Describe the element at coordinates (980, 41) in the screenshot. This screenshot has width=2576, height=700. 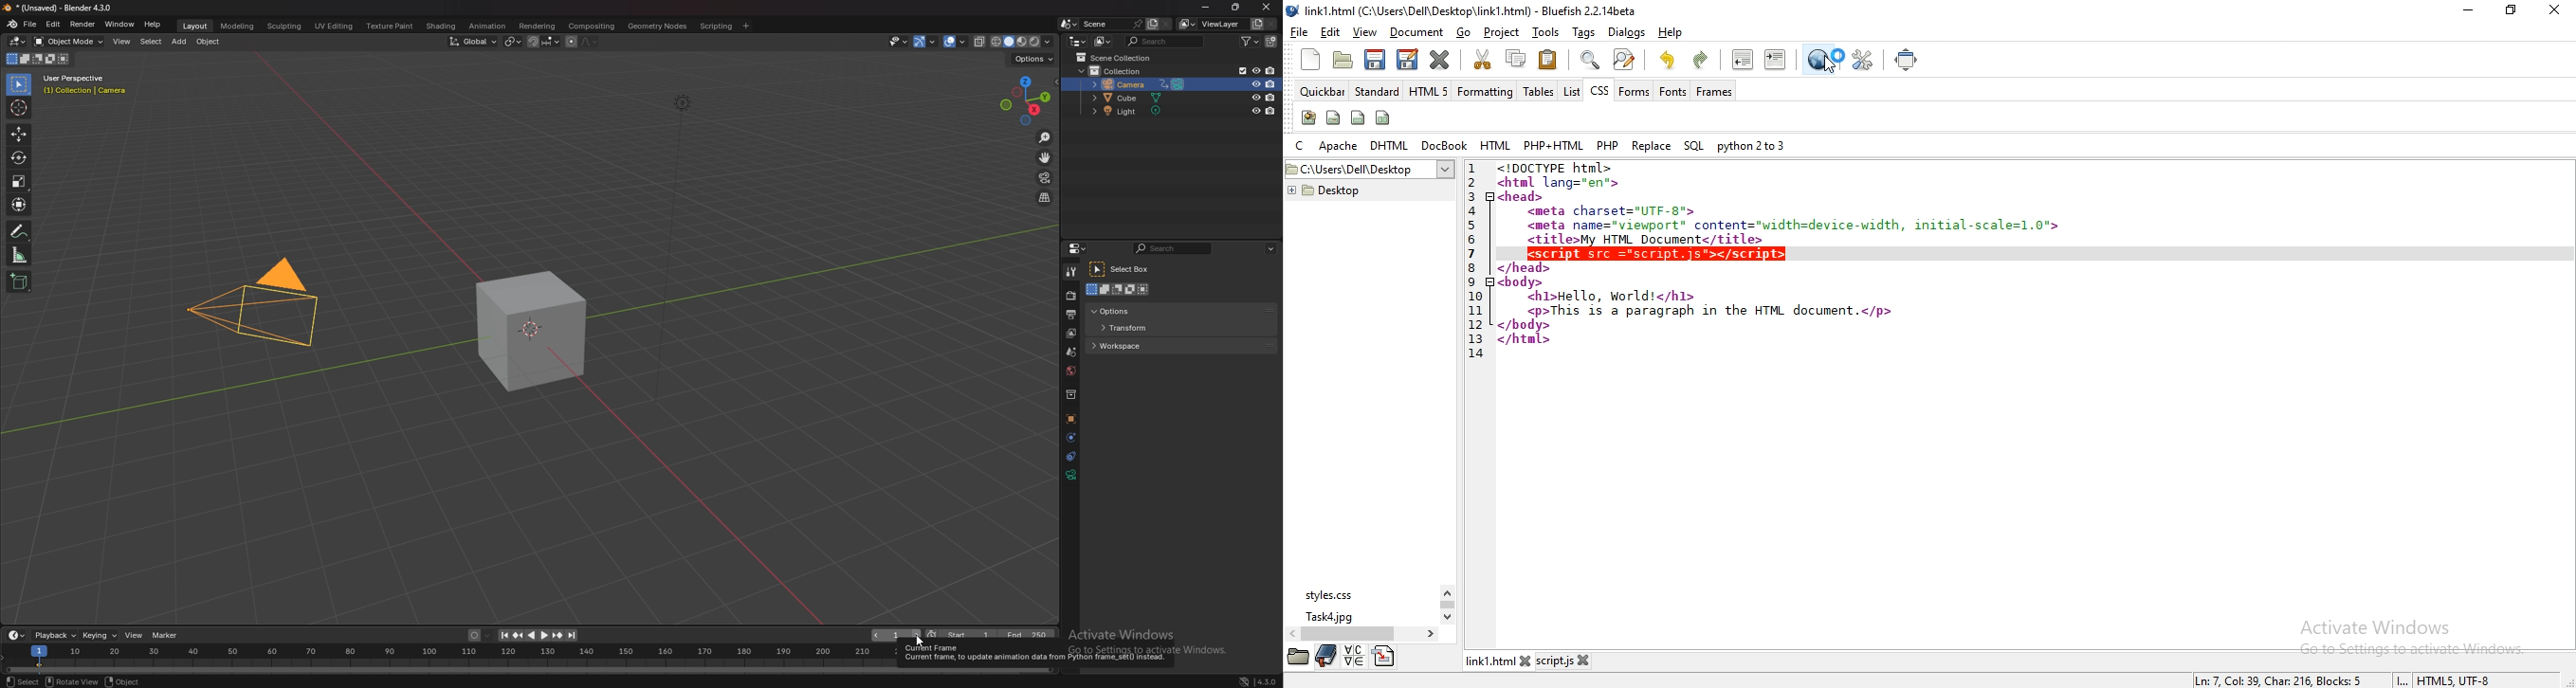
I see `toggle xray` at that location.